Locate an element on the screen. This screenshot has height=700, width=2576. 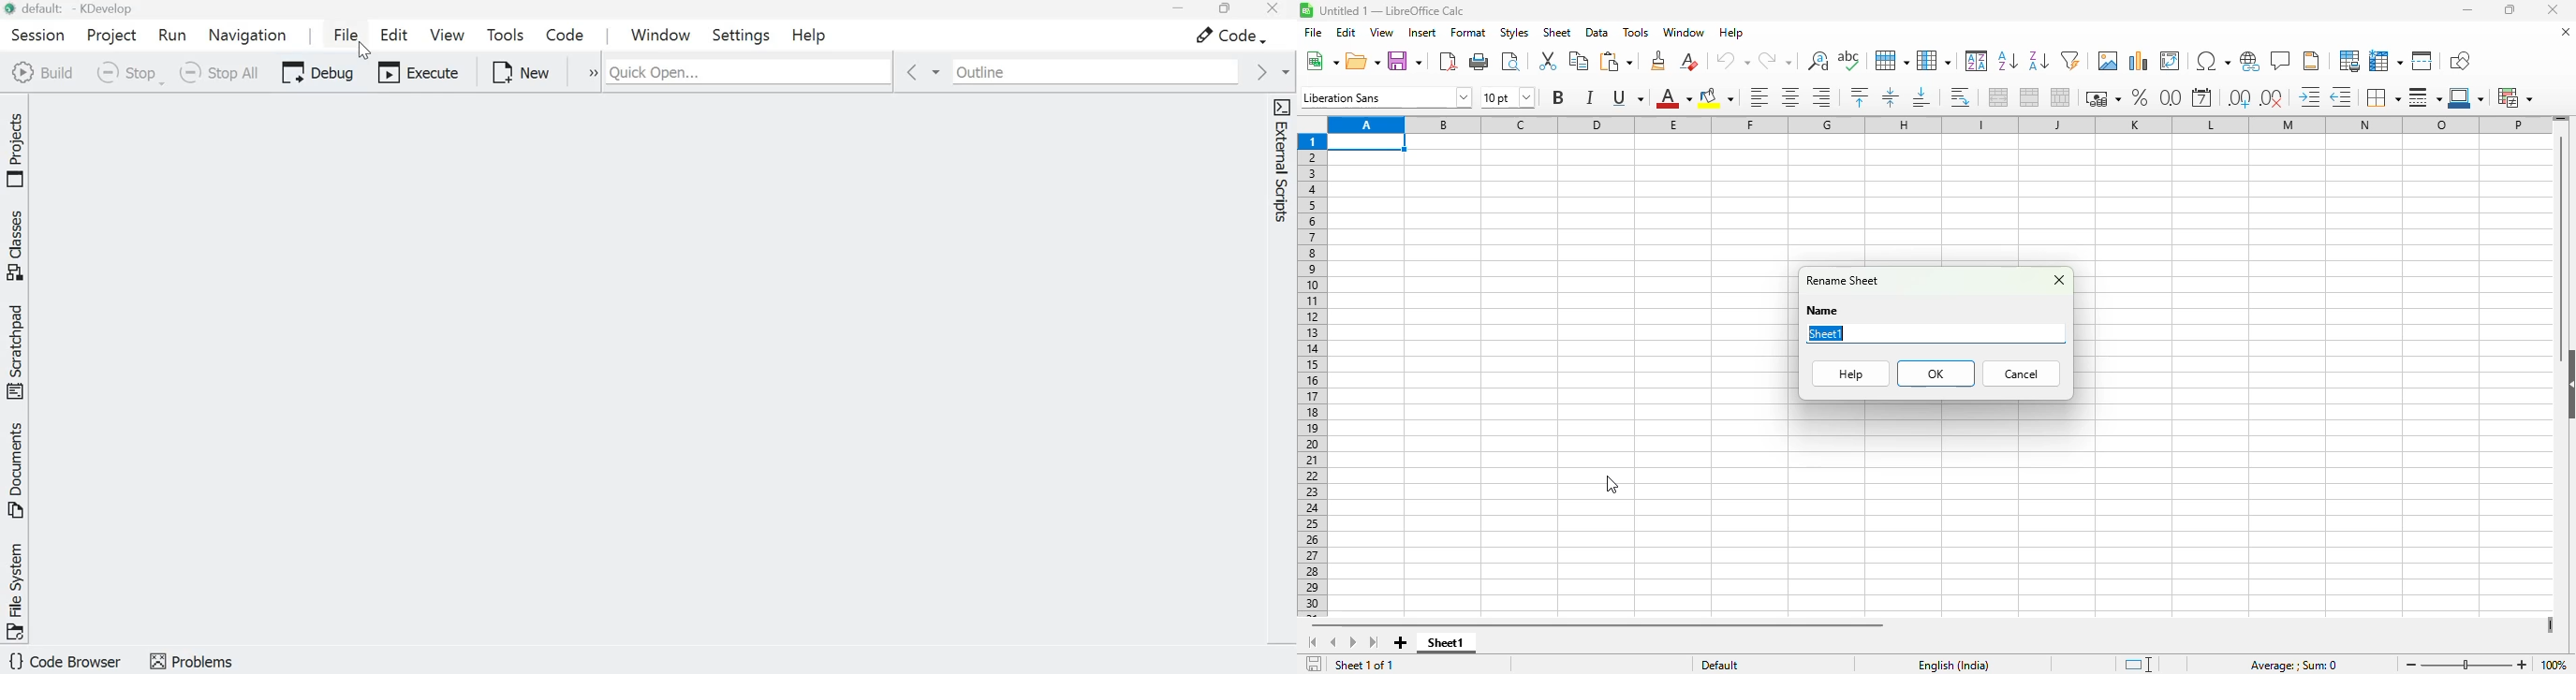
insert hyperlink is located at coordinates (2250, 62).